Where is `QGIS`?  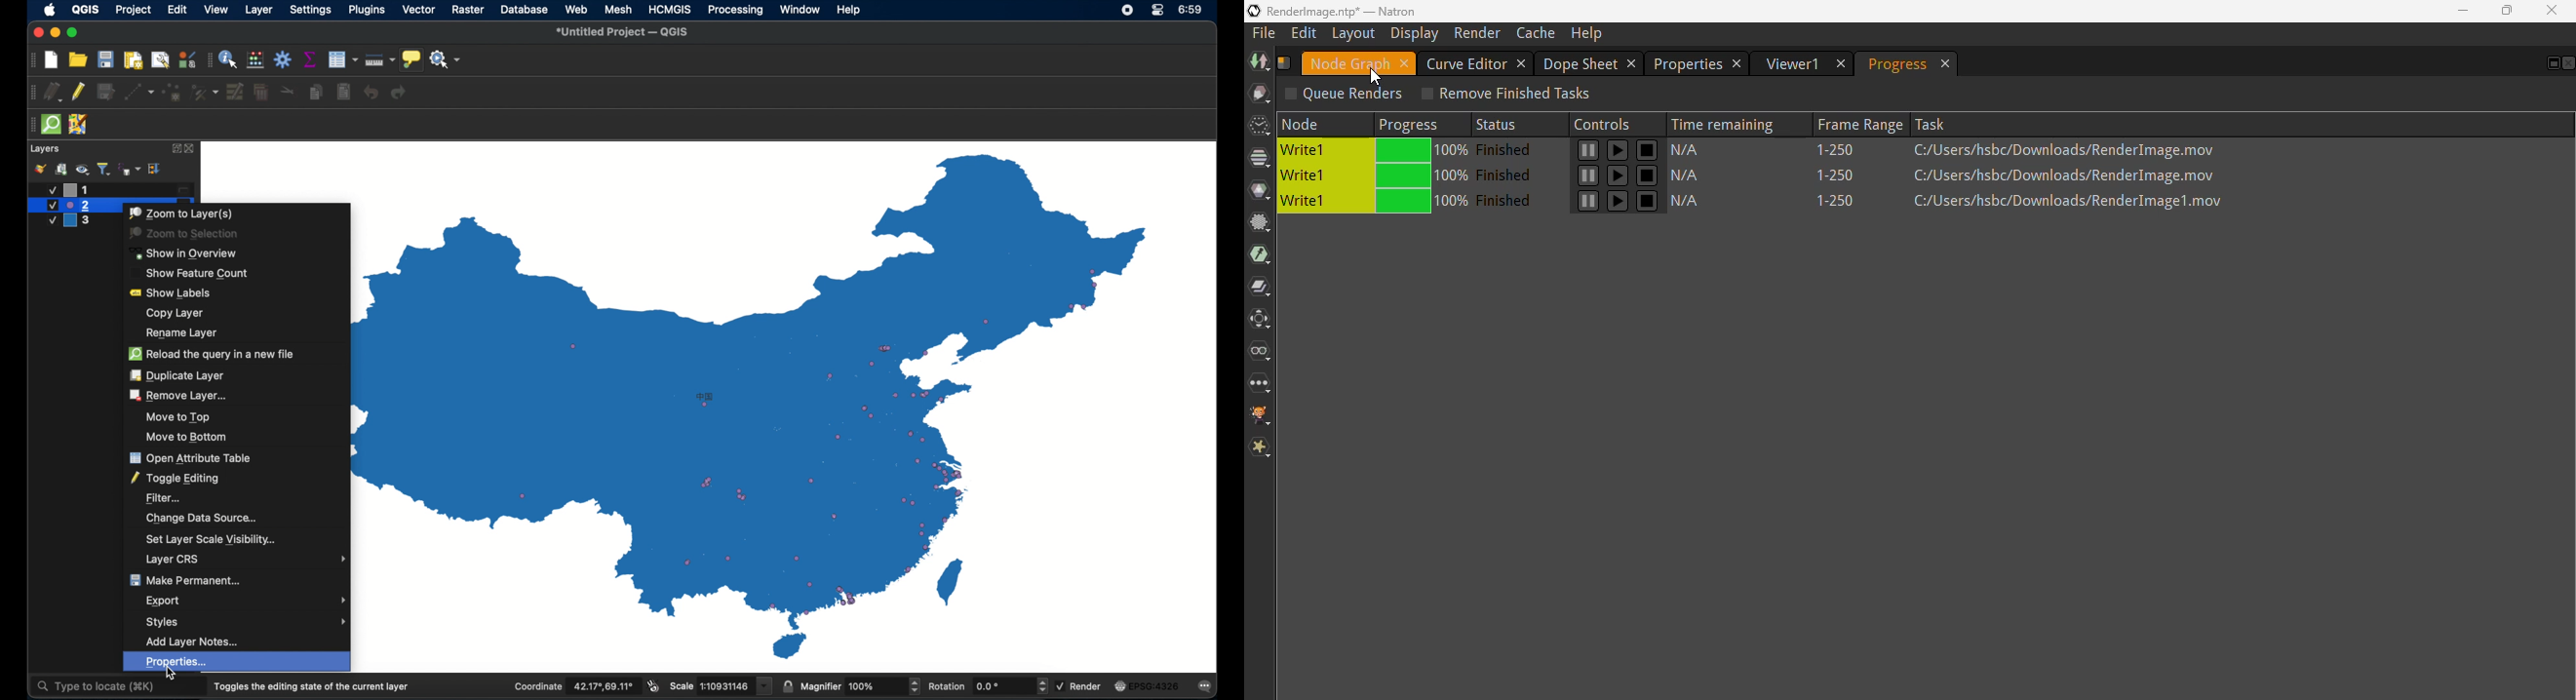
QGIS is located at coordinates (87, 9).